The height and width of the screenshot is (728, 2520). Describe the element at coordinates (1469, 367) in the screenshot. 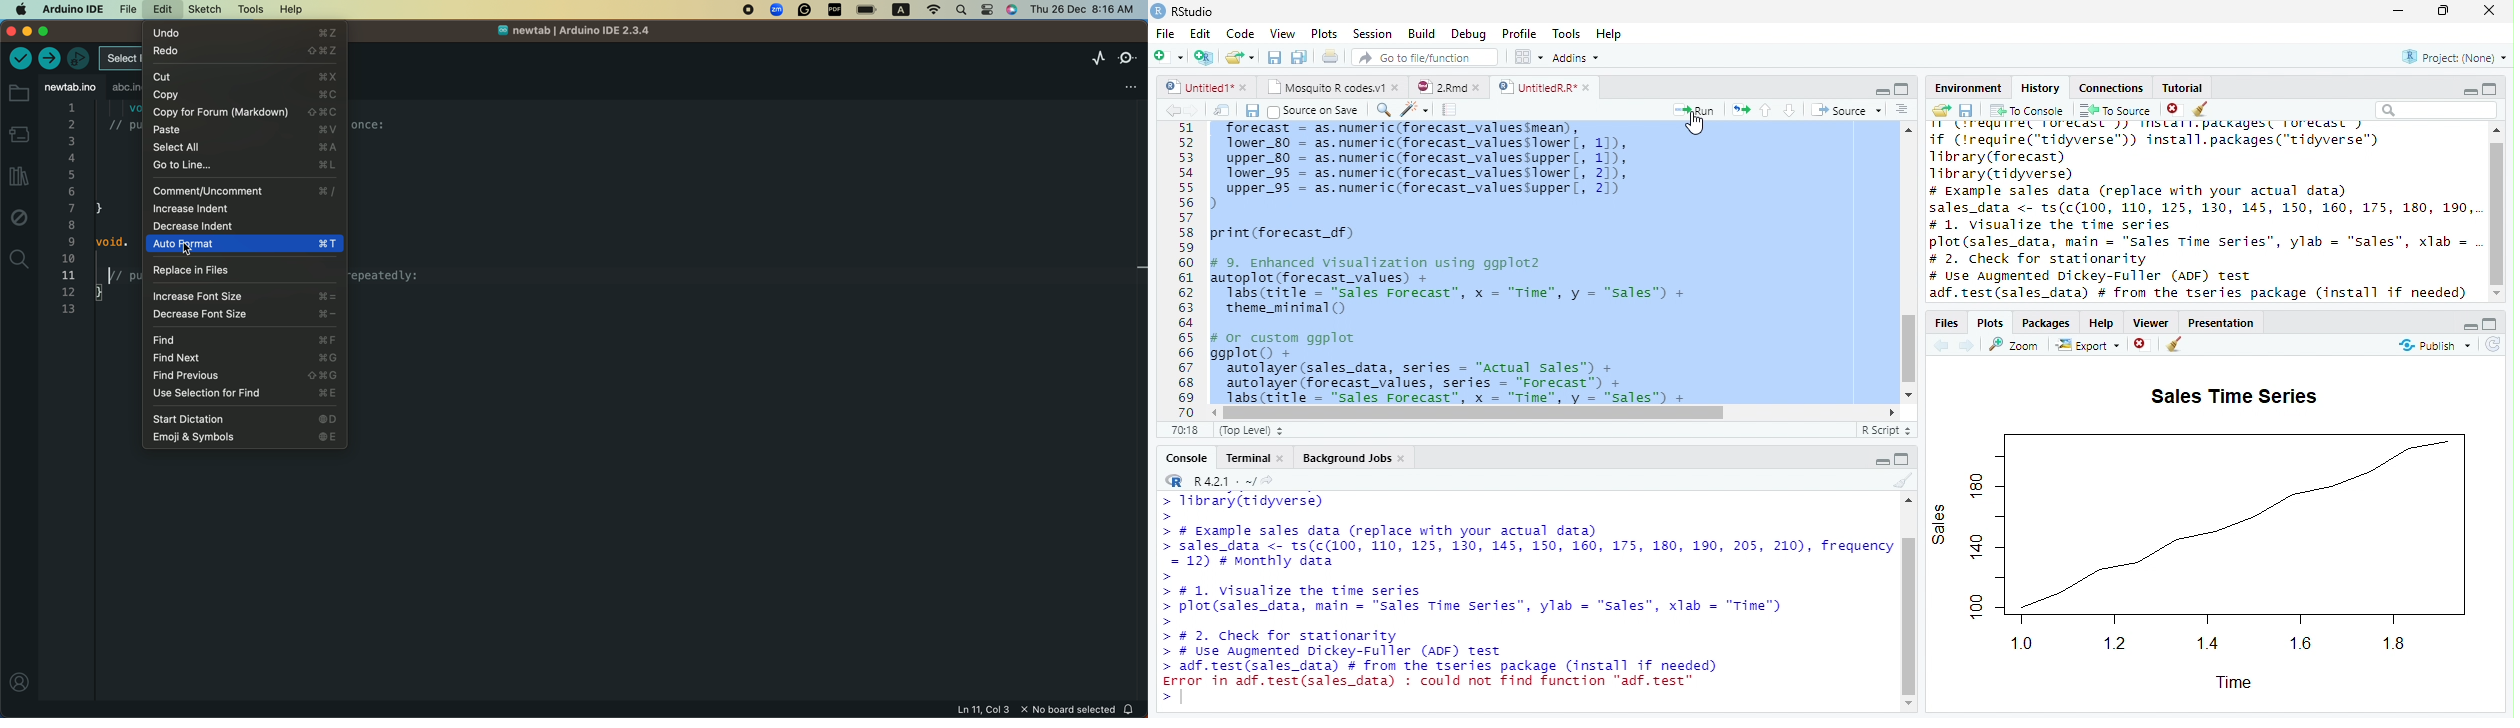

I see `# Or custom ggplot

ggplot() +
autolayer (sales_data, series = "Actual sales”) +
autolayer (forecast_values, series = “Forecast”) +
labs(title = "sales Forecast”. x = "Time". v = "sales") +` at that location.